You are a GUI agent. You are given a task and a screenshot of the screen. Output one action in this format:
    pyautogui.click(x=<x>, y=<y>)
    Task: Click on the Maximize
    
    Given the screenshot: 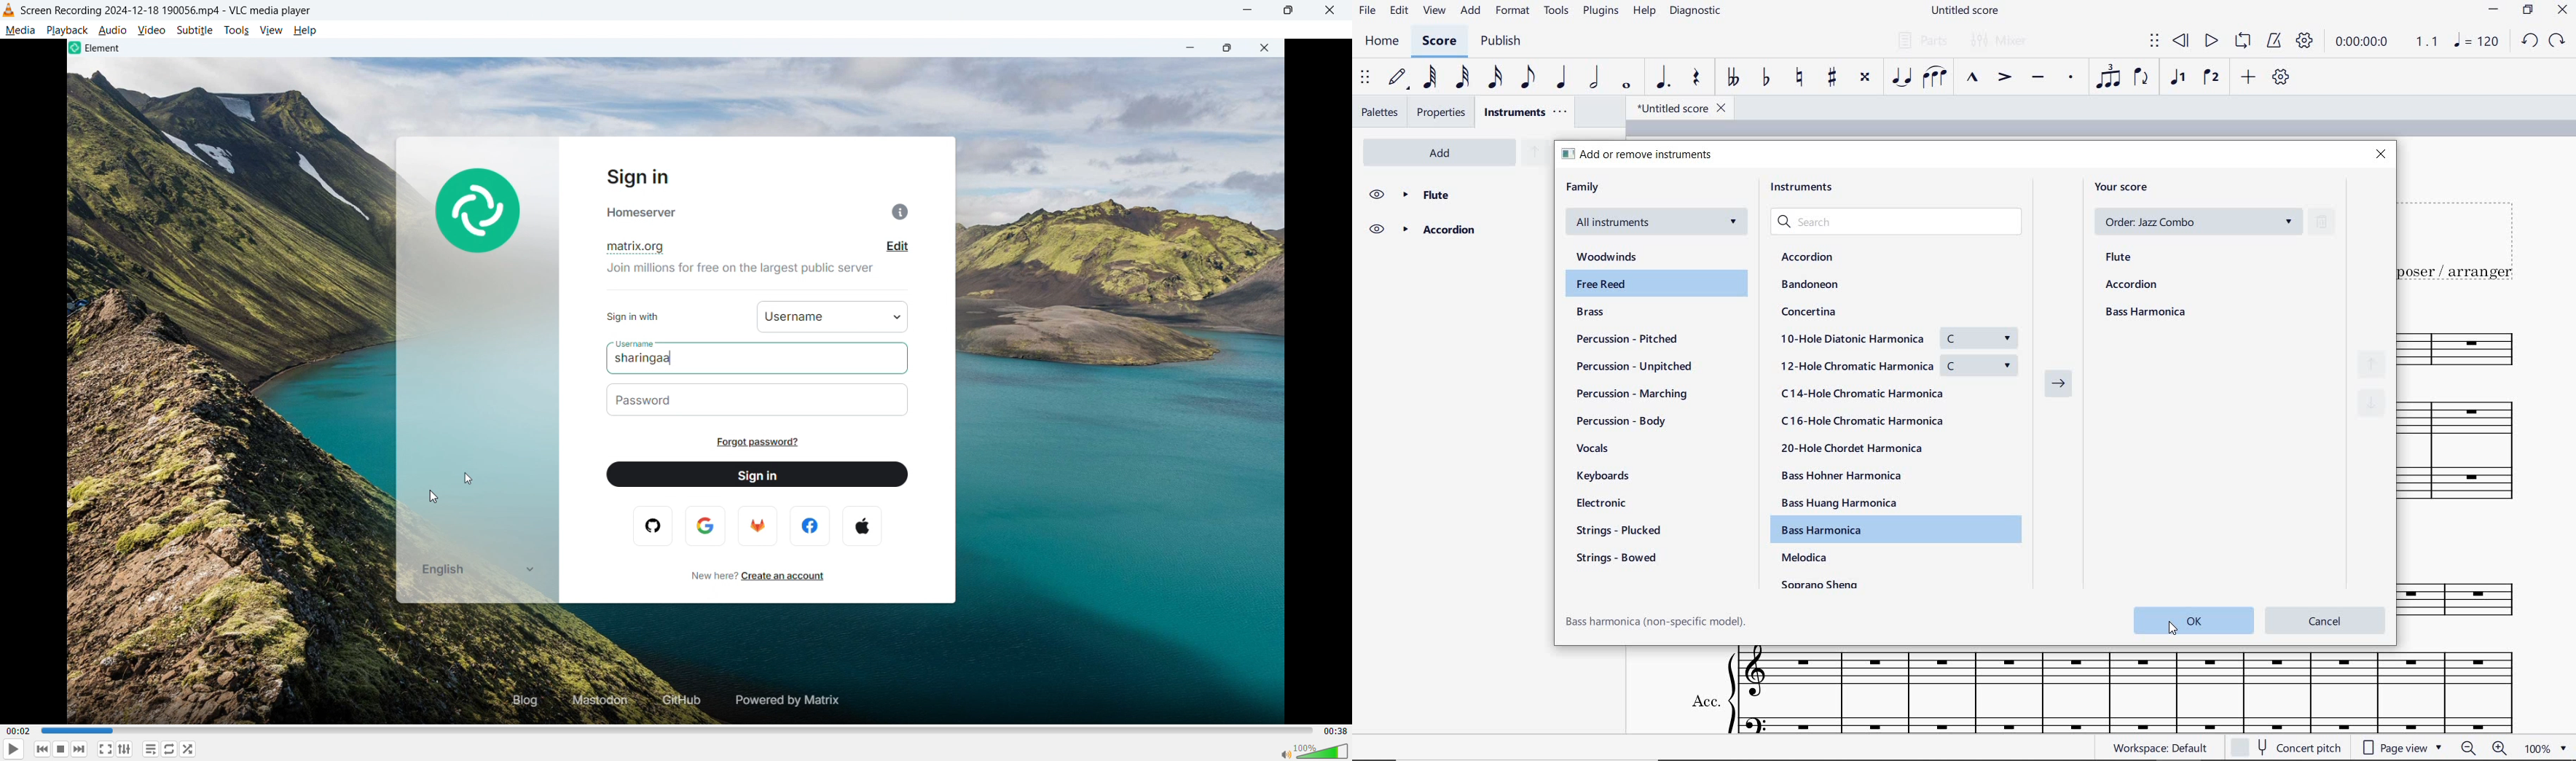 What is the action you would take?
    pyautogui.click(x=1227, y=49)
    